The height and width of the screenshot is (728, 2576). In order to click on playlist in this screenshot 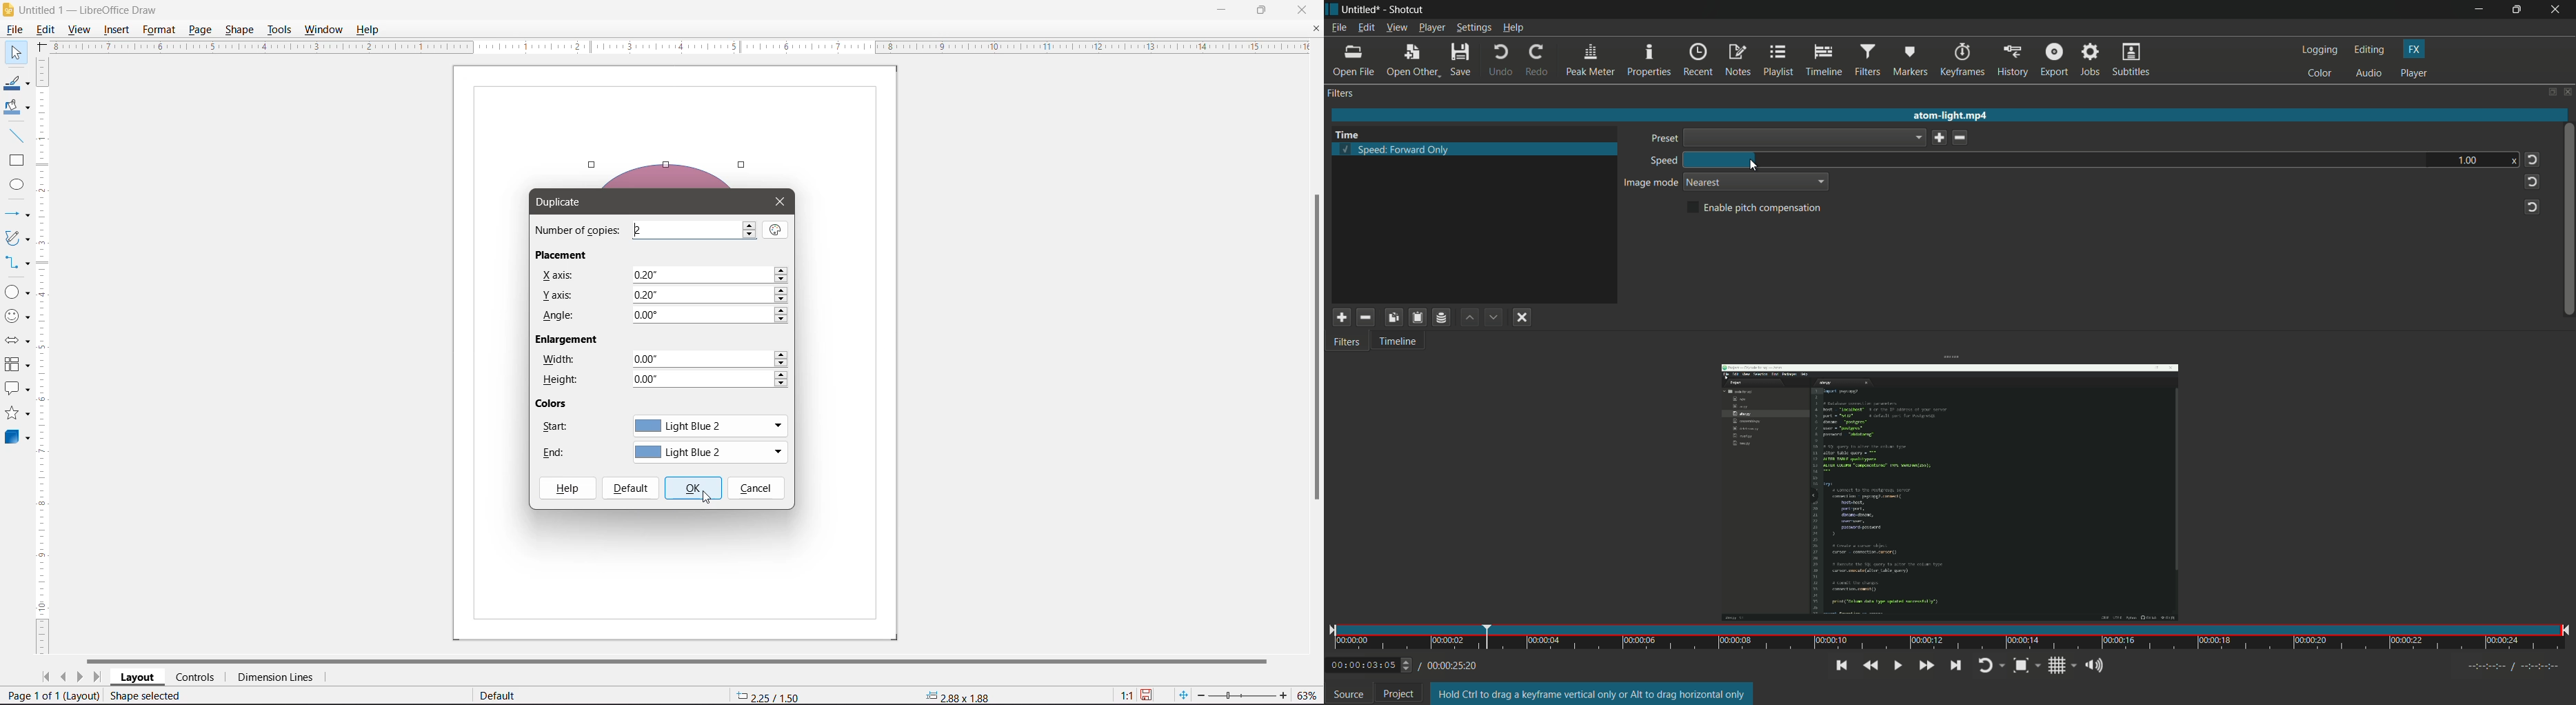, I will do `click(1780, 61)`.